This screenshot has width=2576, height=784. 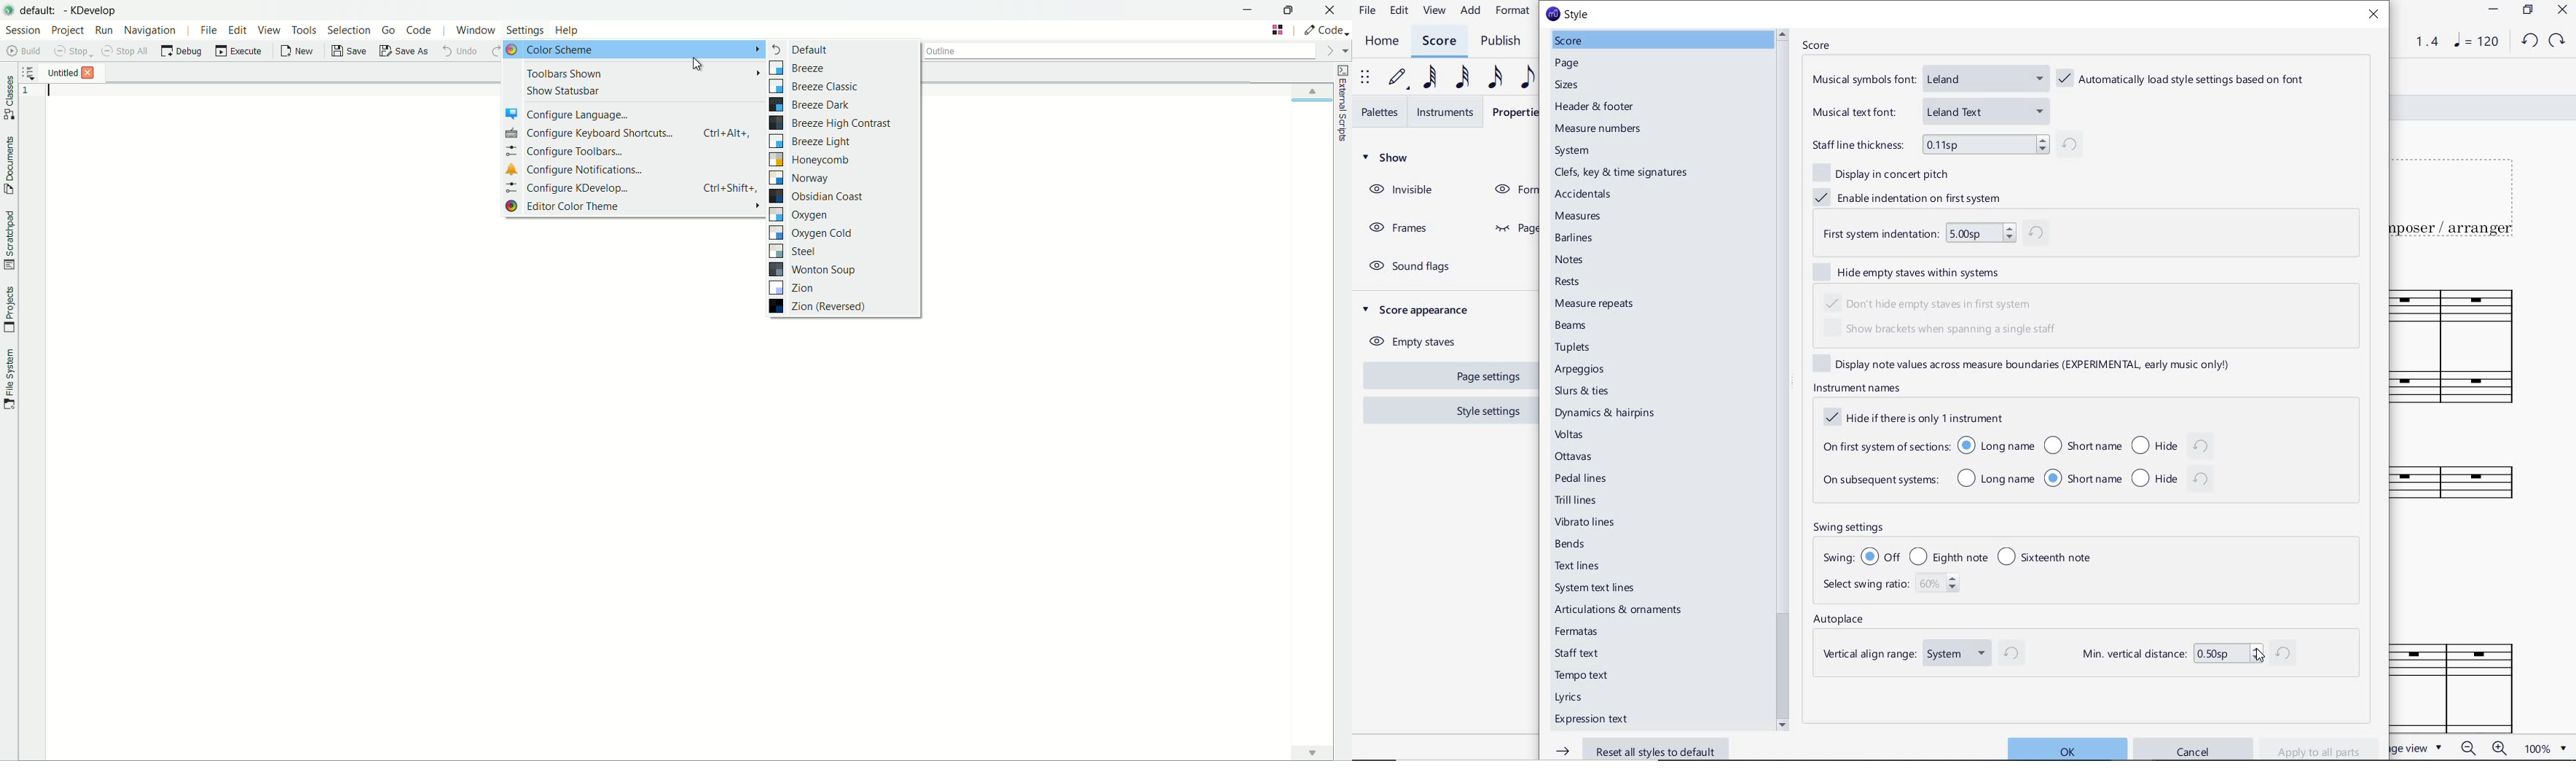 I want to click on barlines, so click(x=1576, y=238).